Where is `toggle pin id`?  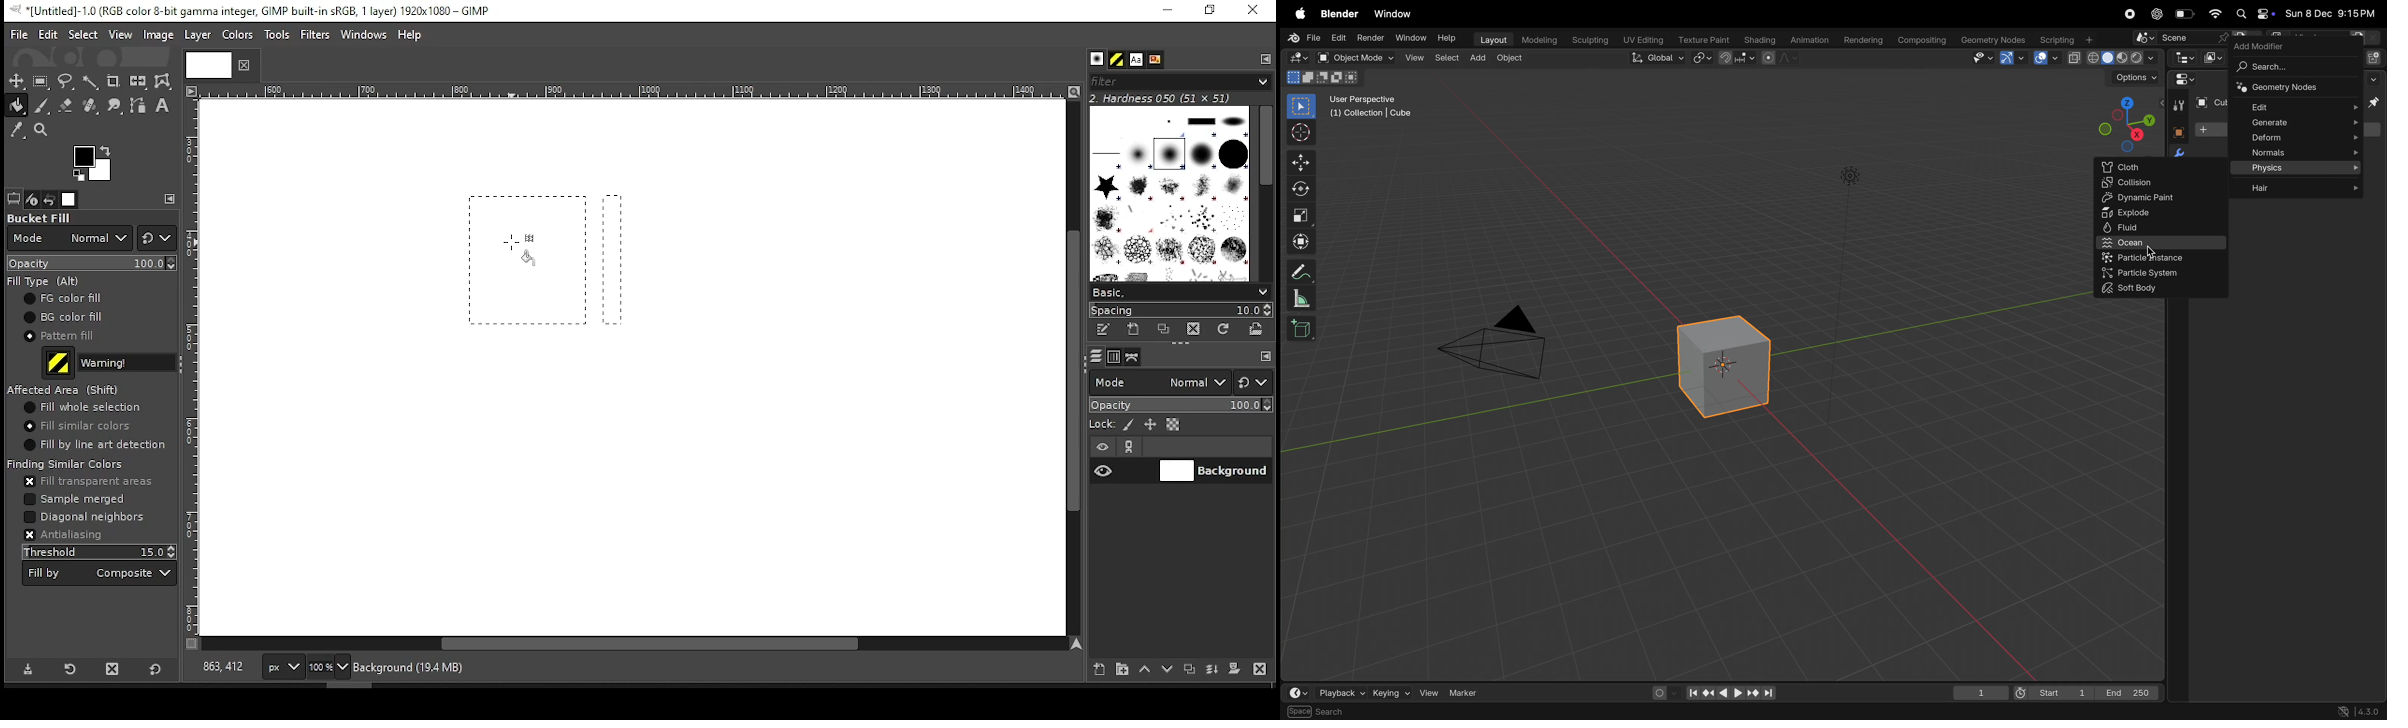
toggle pin id is located at coordinates (2375, 104).